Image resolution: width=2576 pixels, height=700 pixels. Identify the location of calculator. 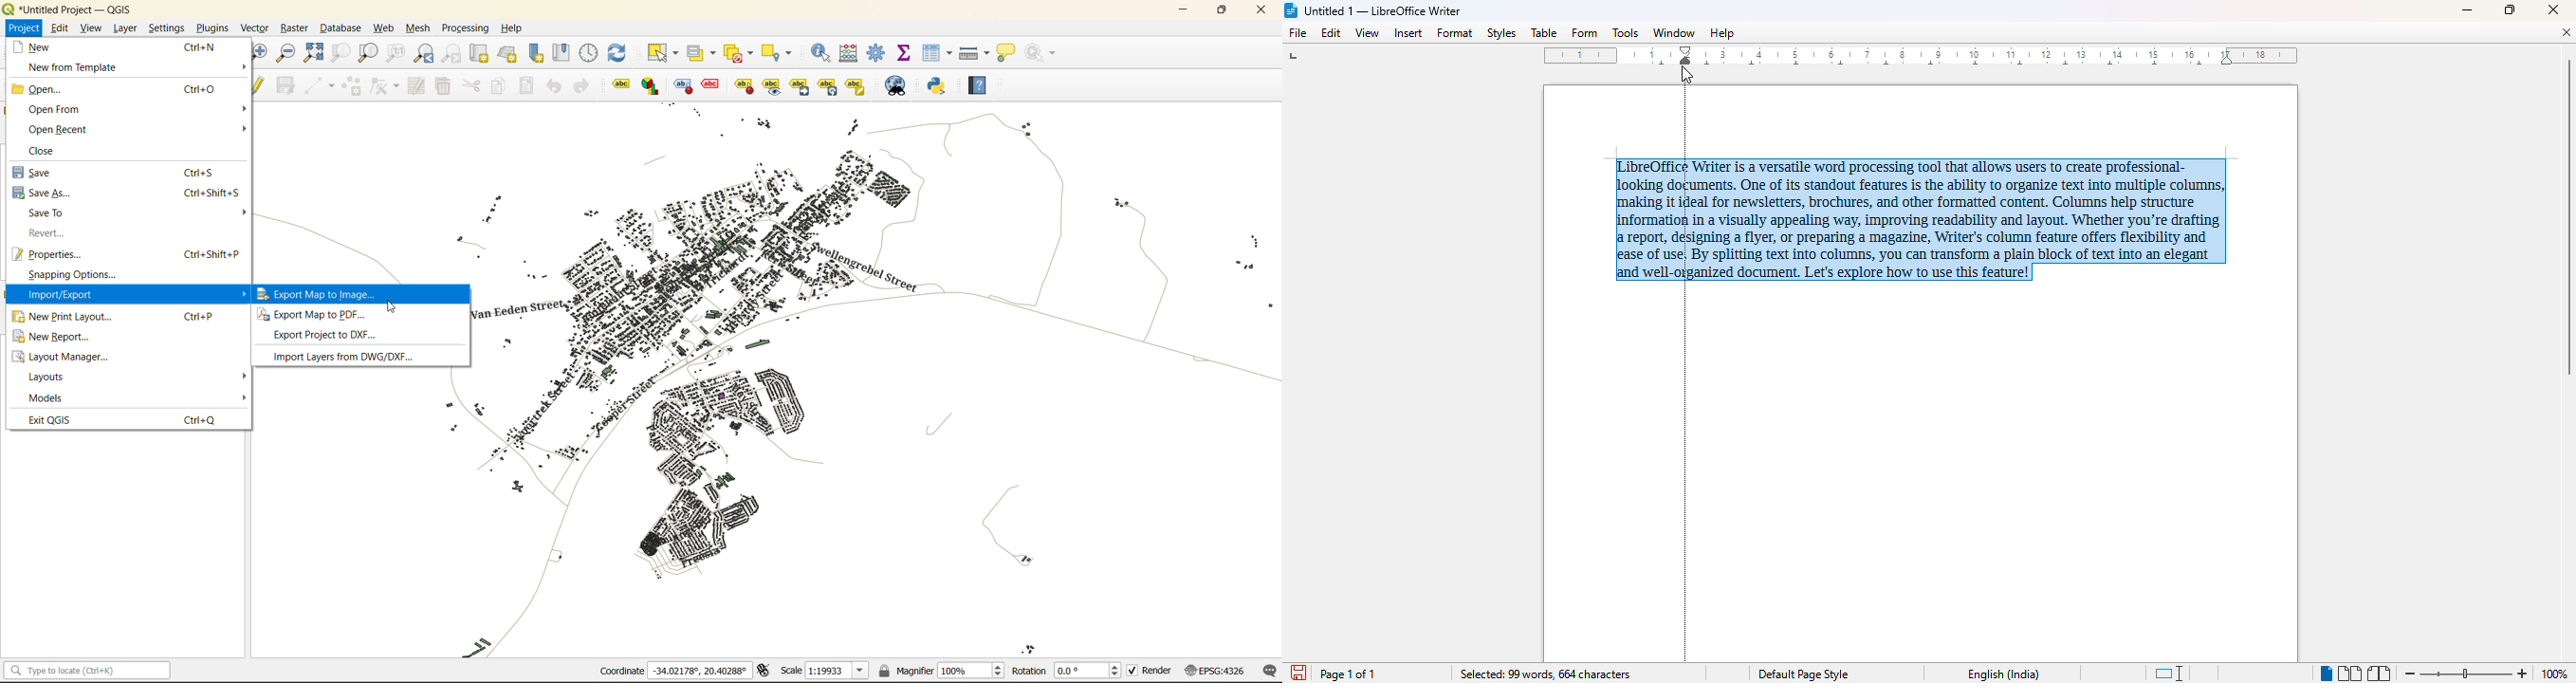
(851, 53).